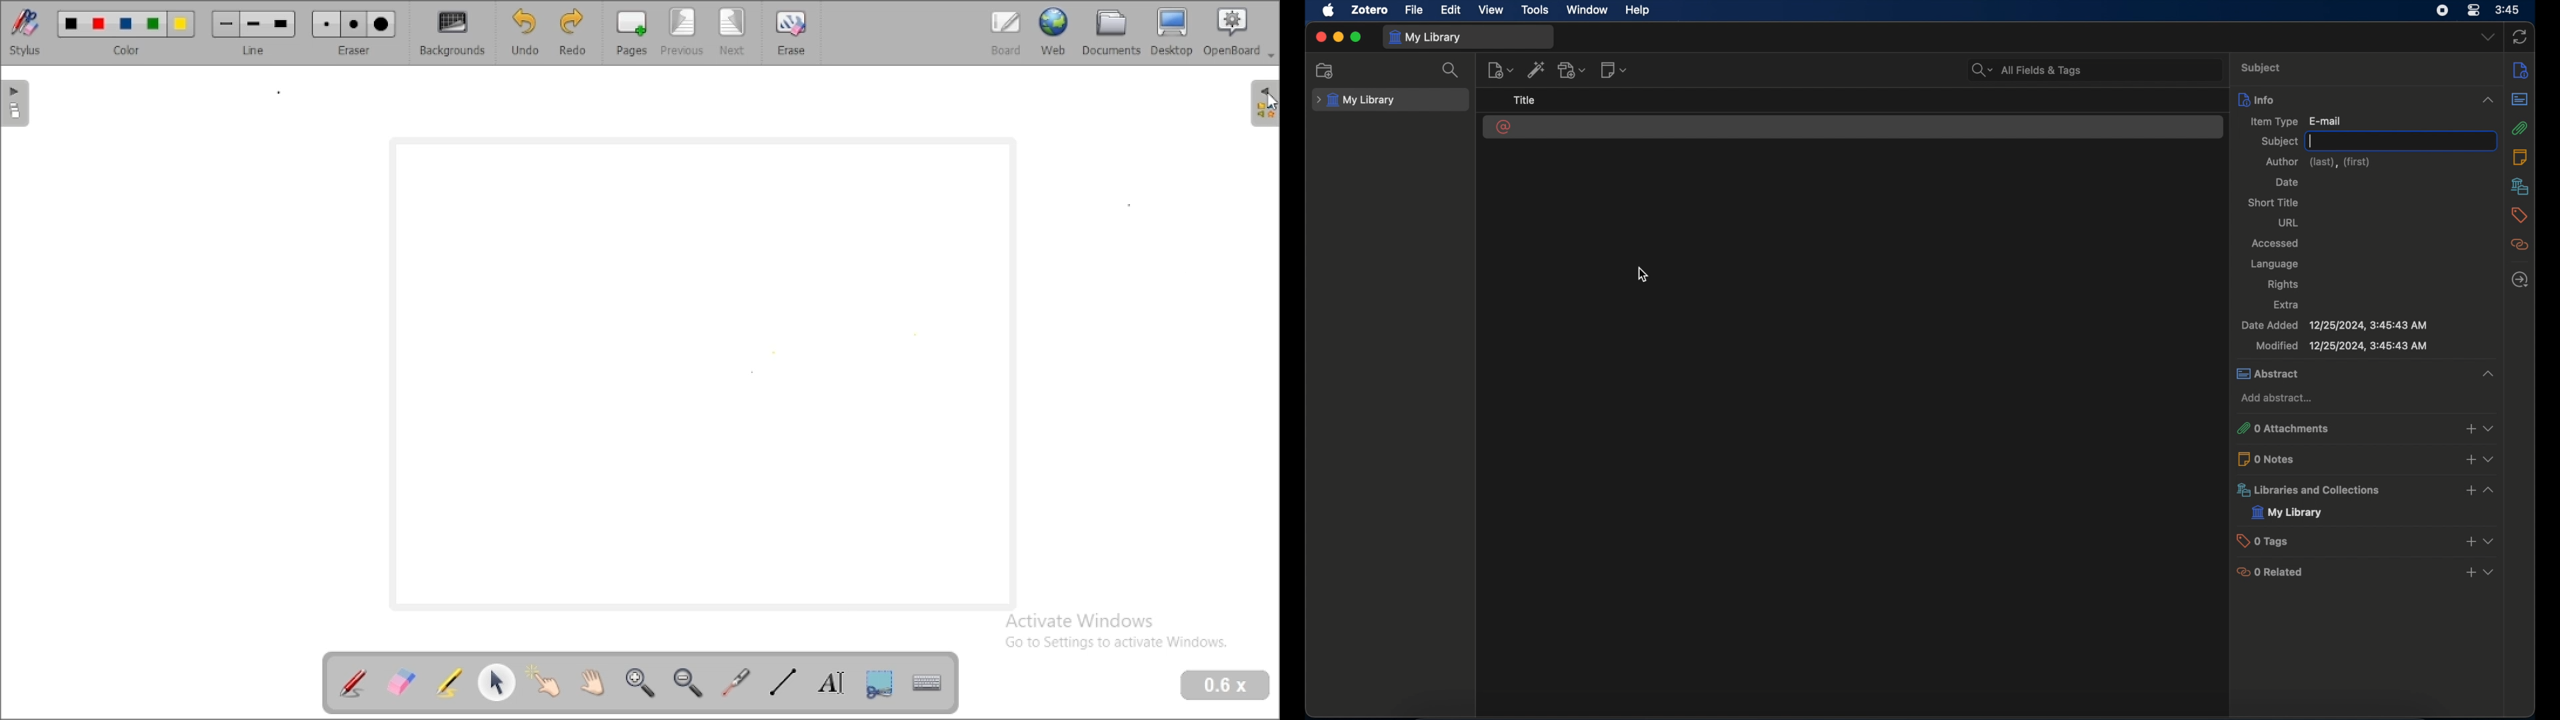  What do you see at coordinates (2367, 489) in the screenshot?
I see `libraries` at bounding box center [2367, 489].